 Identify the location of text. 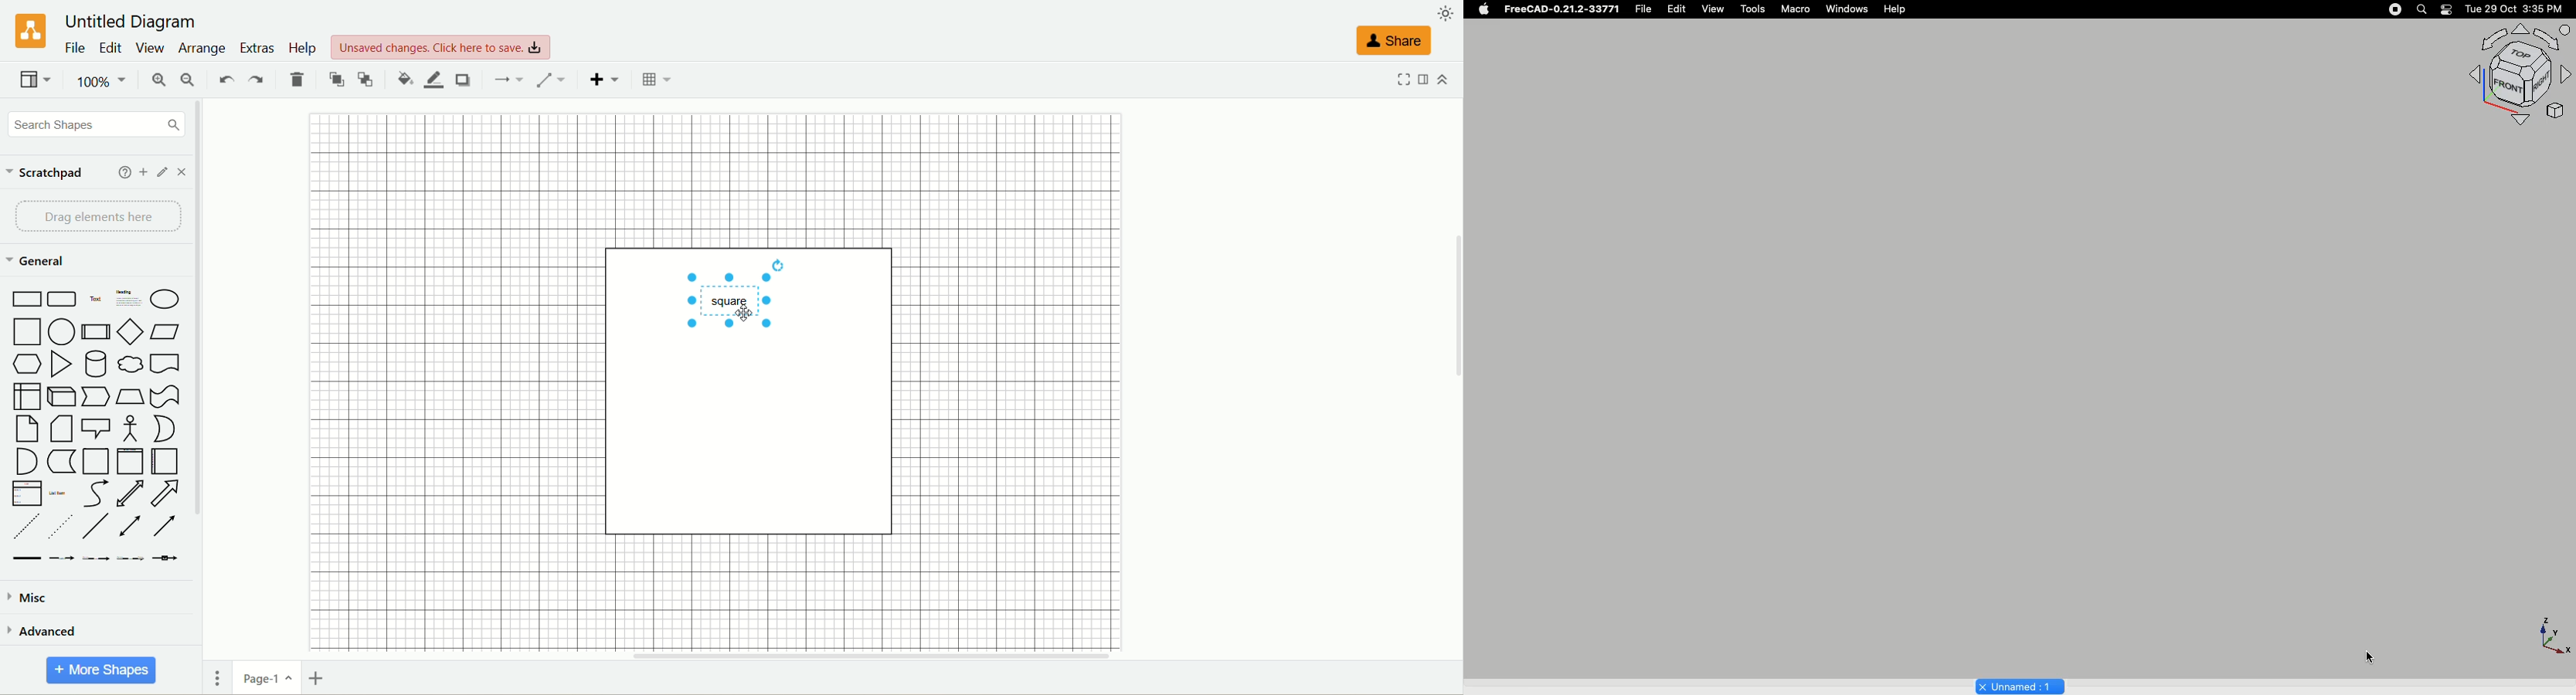
(445, 47).